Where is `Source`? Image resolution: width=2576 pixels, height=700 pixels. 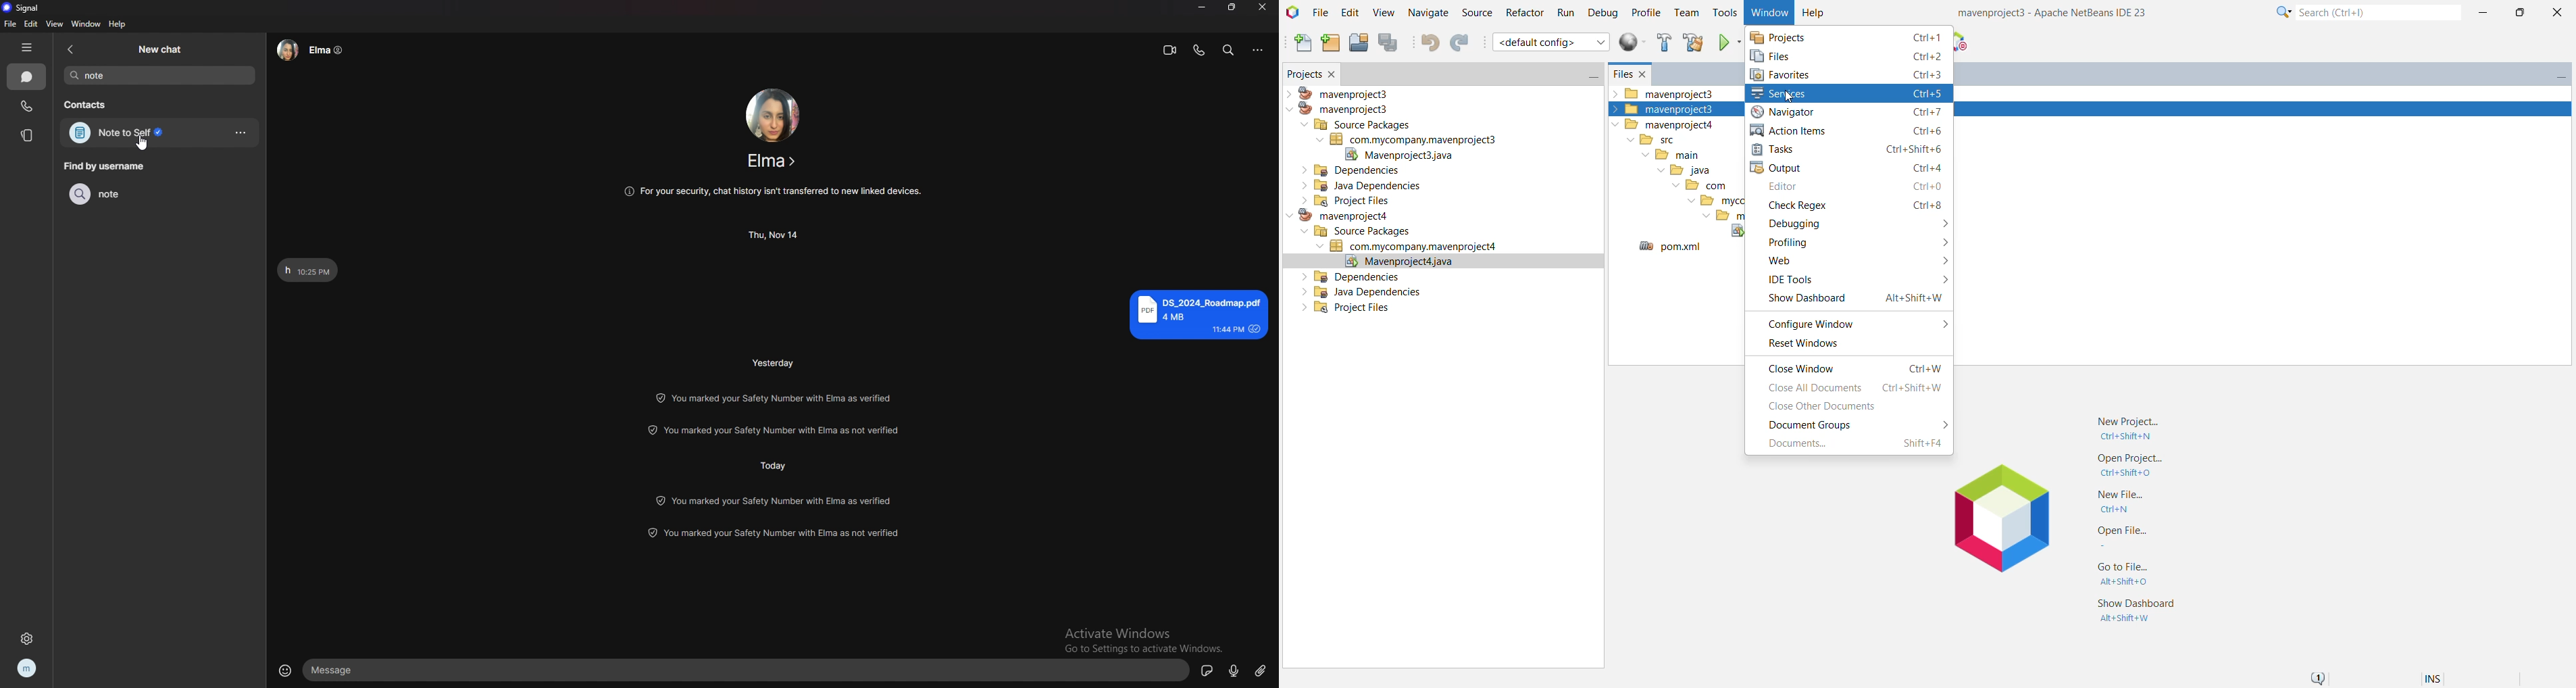
Source is located at coordinates (1475, 13).